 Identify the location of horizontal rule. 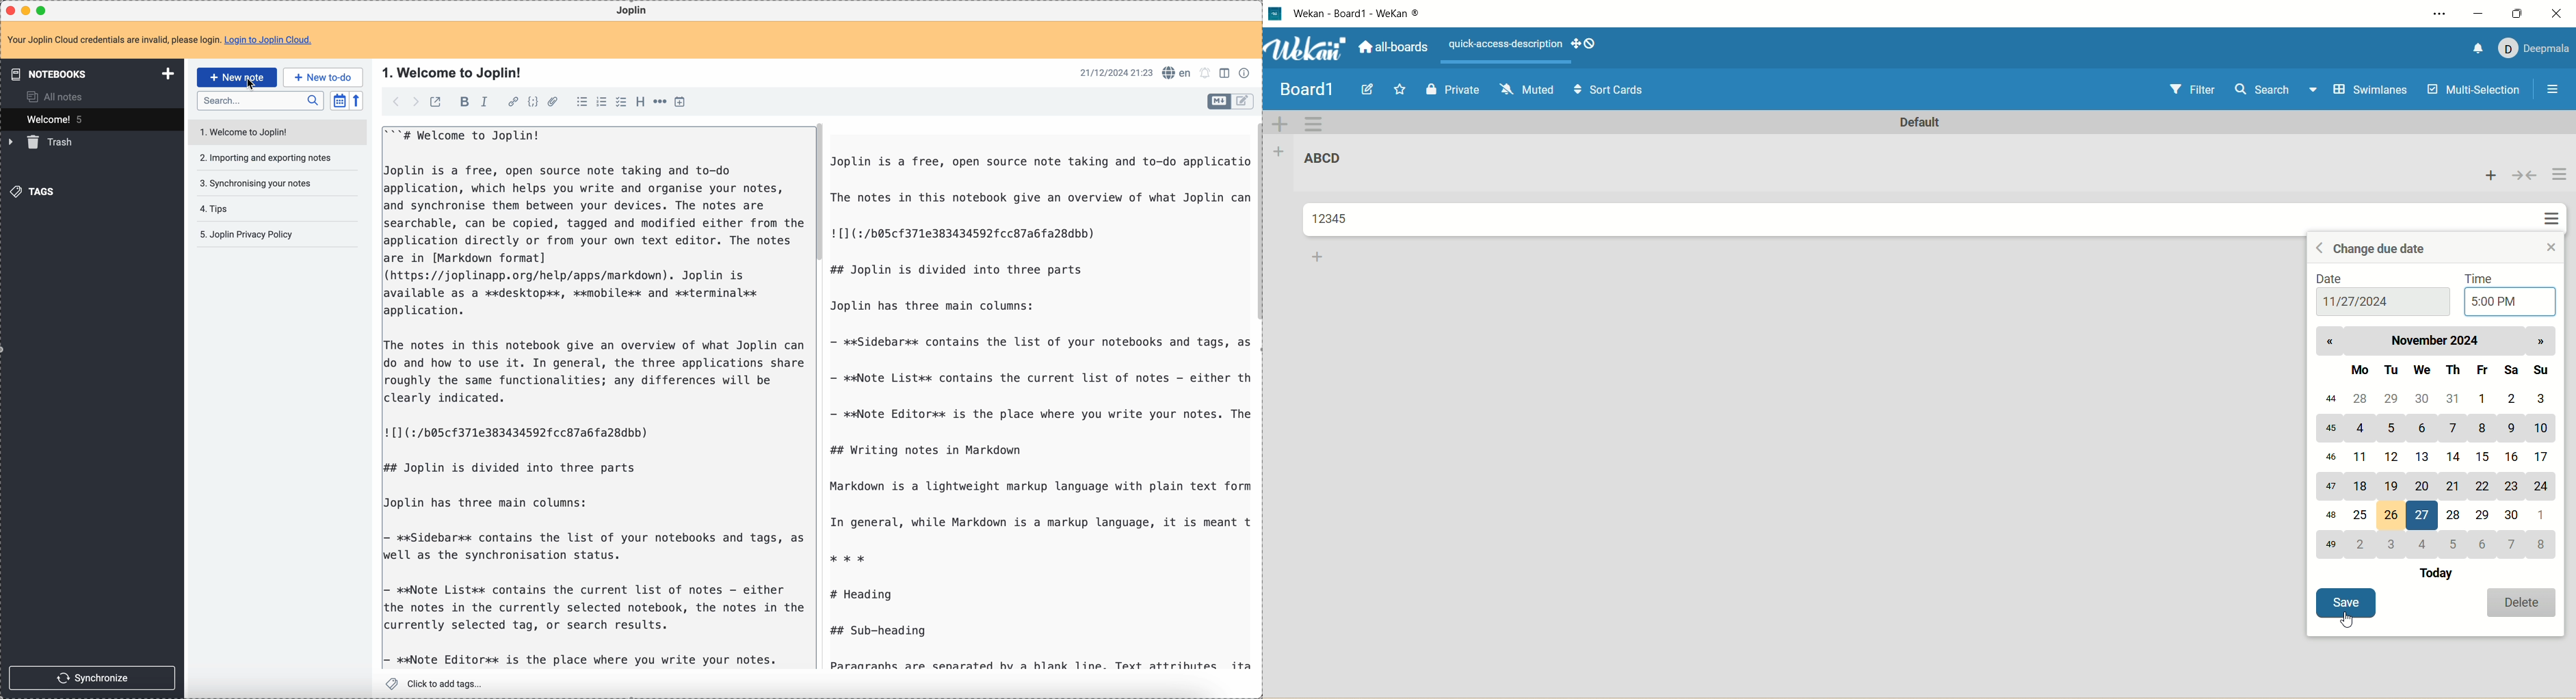
(658, 103).